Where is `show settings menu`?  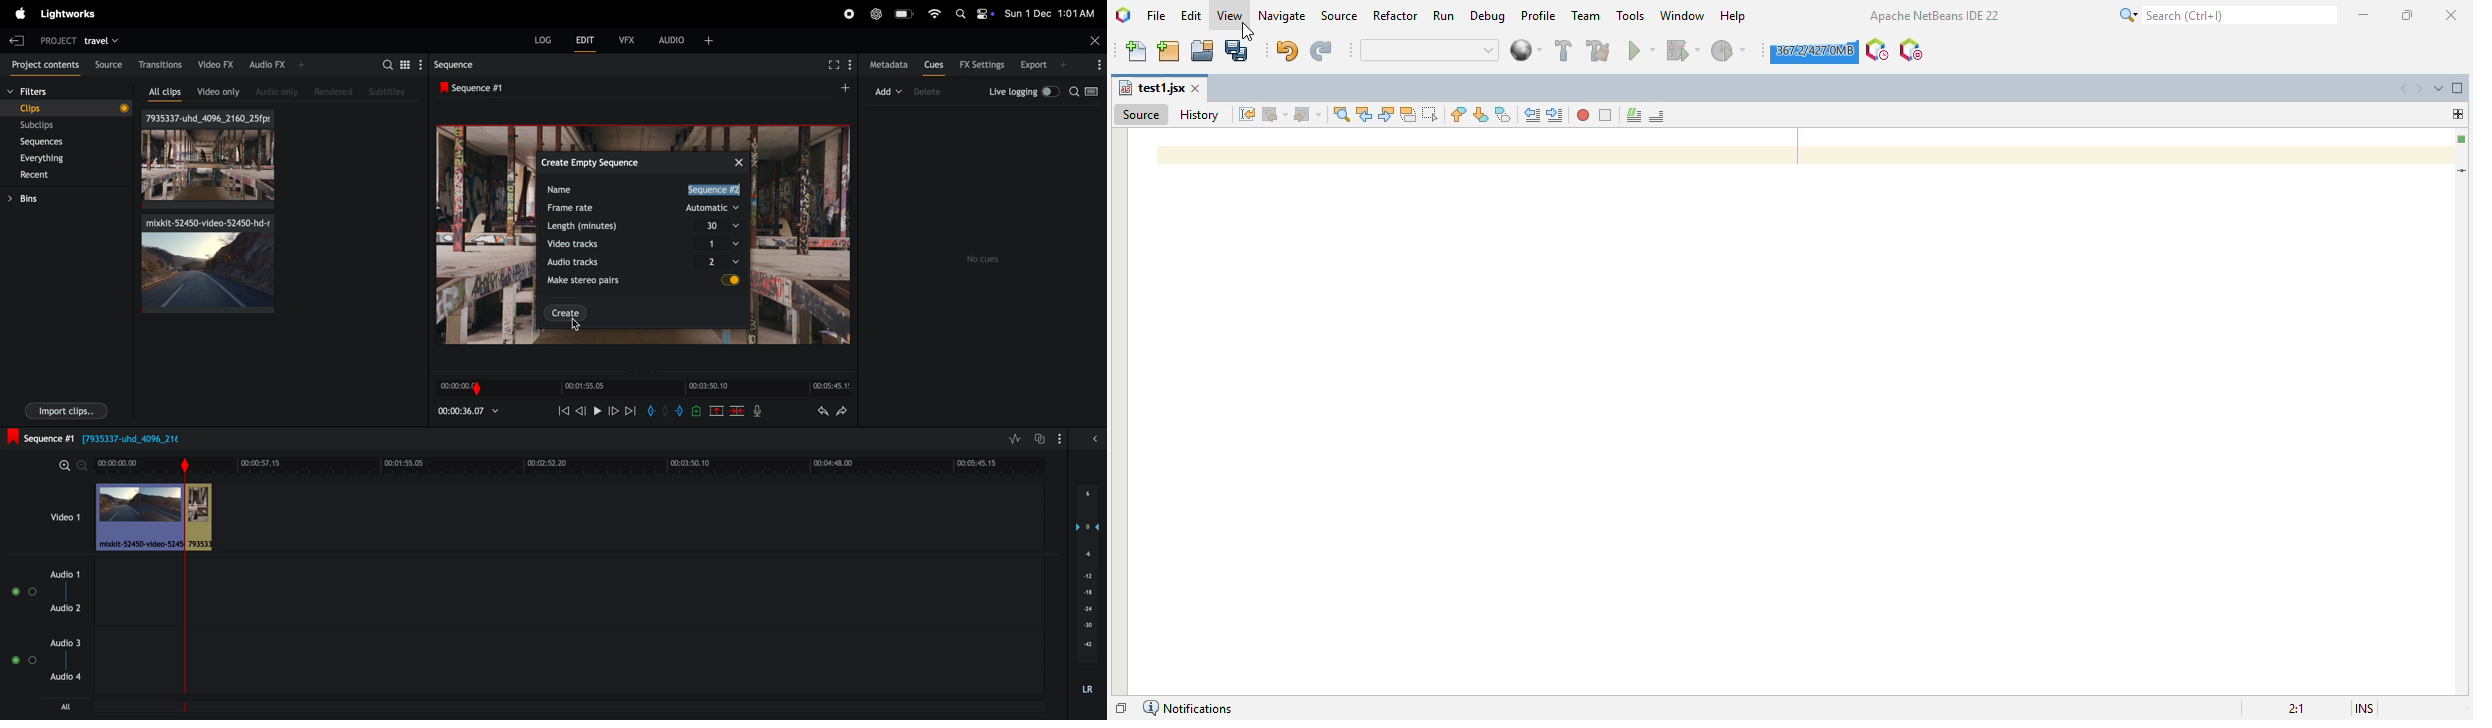 show settings menu is located at coordinates (419, 64).